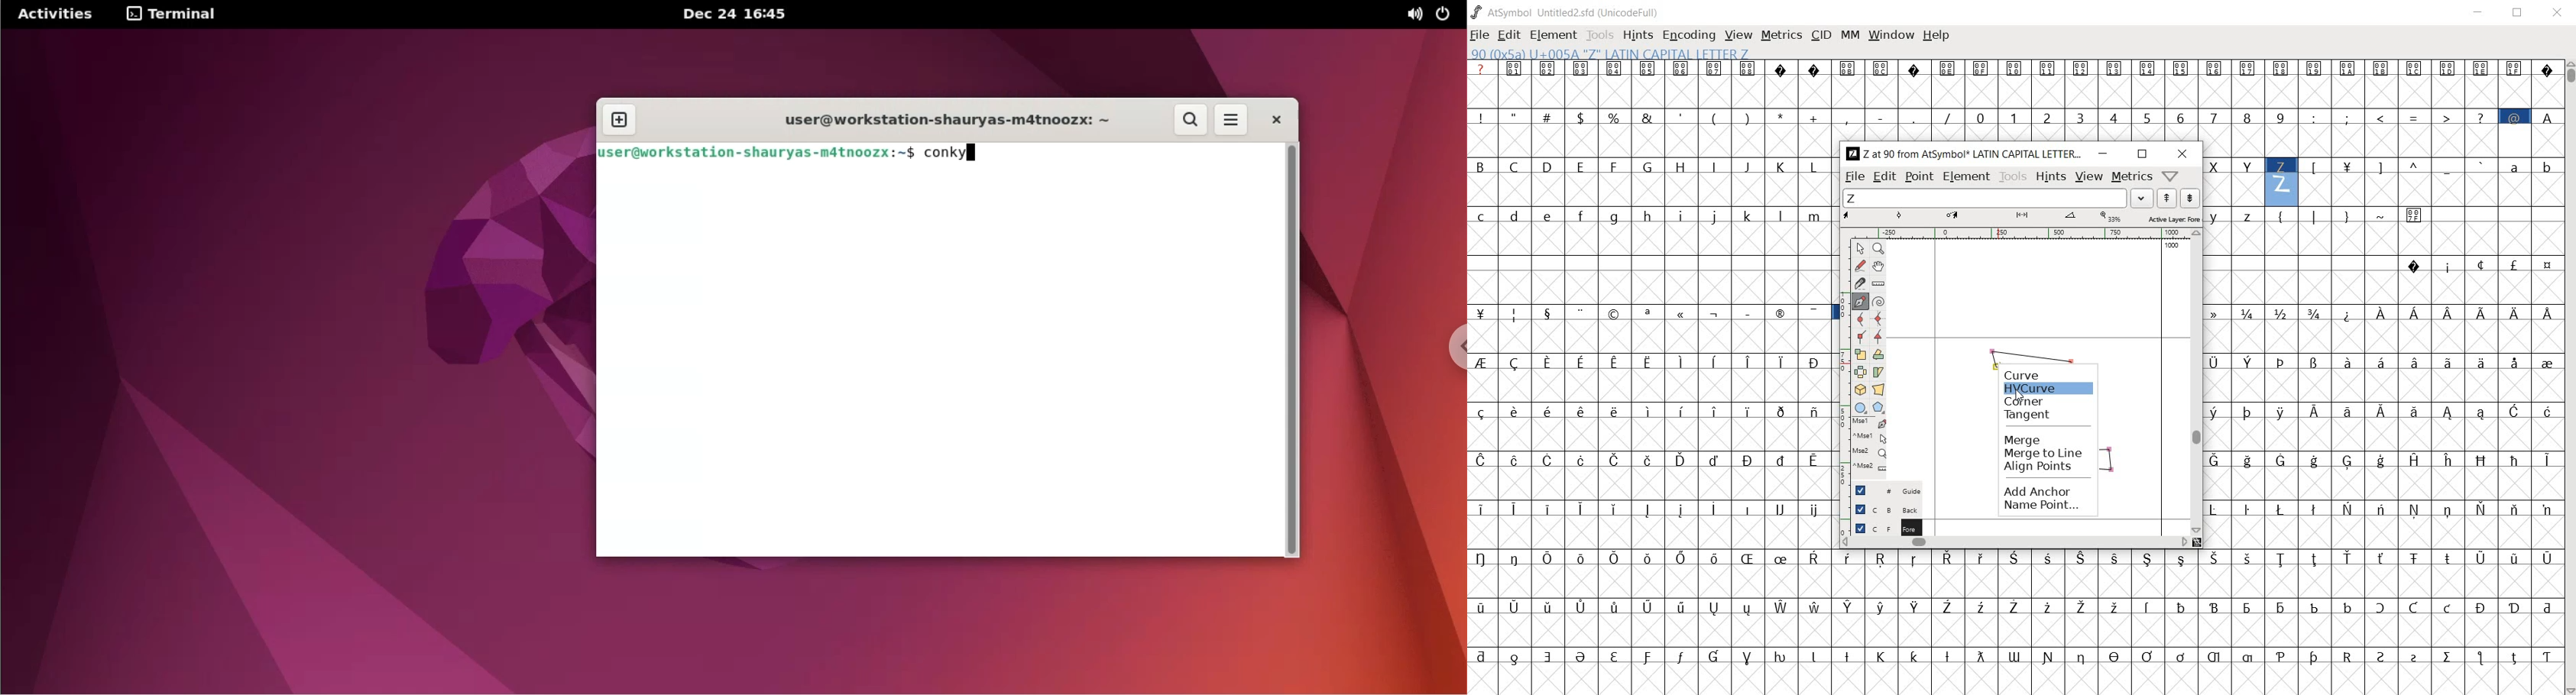  I want to click on align points, so click(2041, 468).